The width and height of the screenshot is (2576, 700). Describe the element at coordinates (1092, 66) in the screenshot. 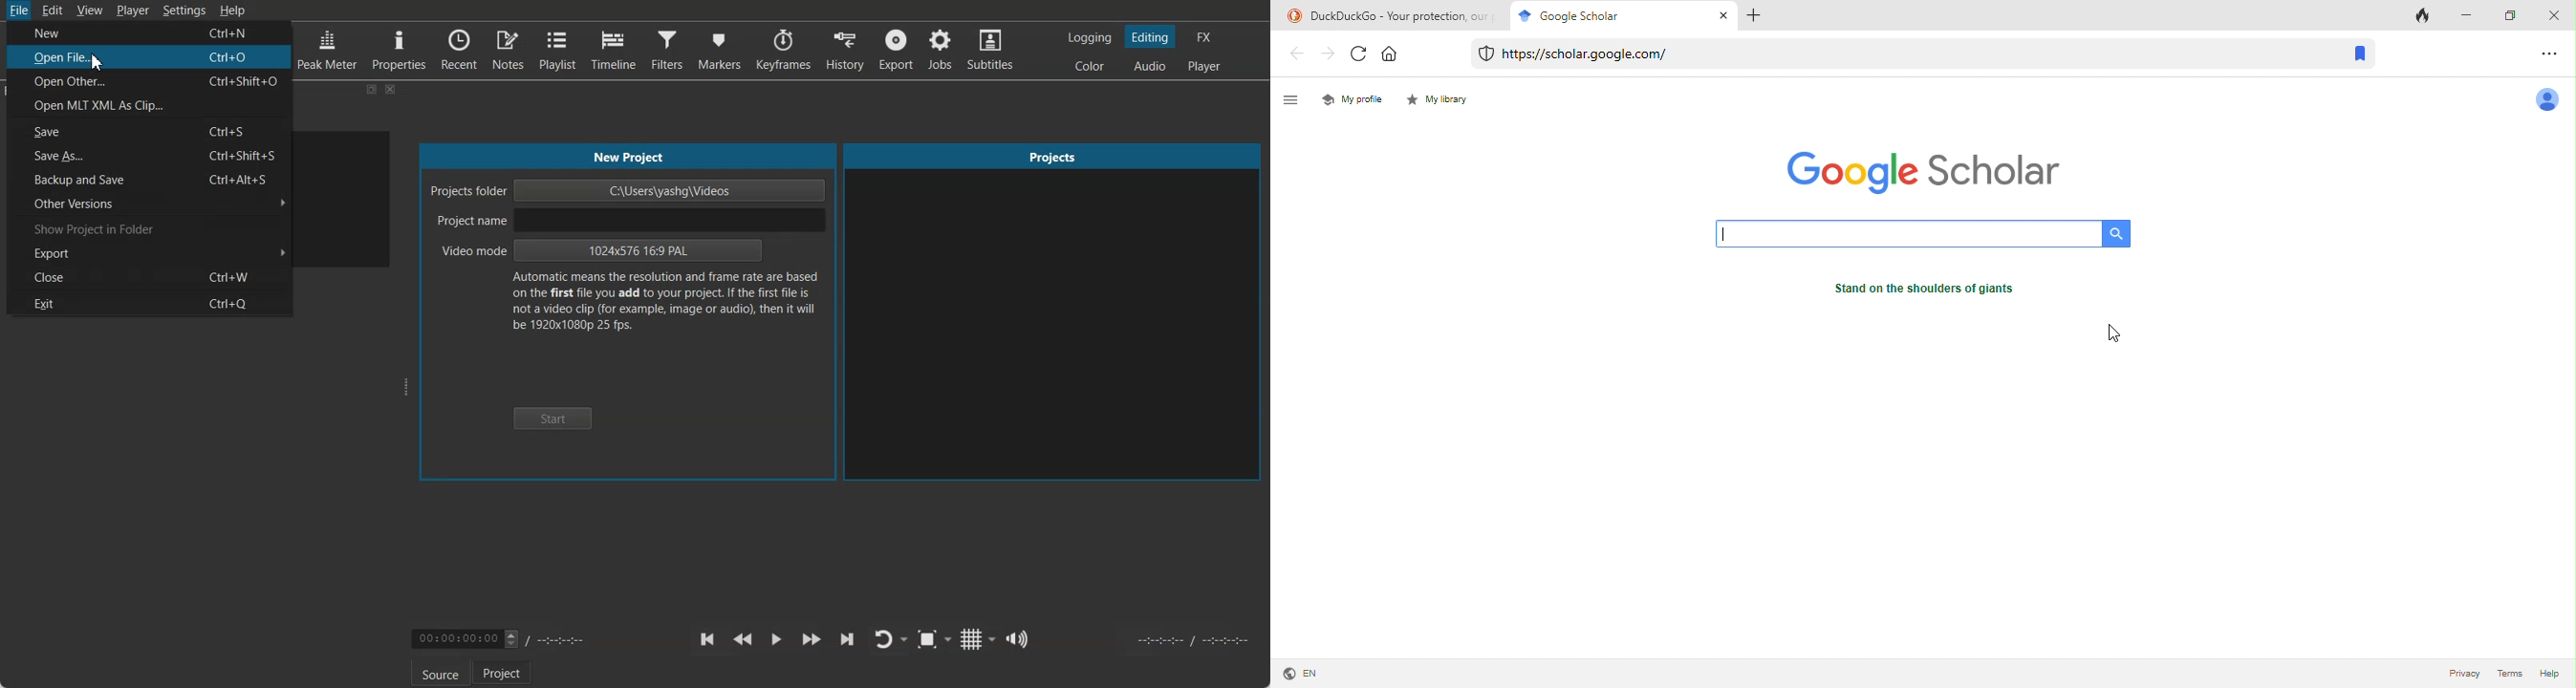

I see `Switch to the color layout` at that location.